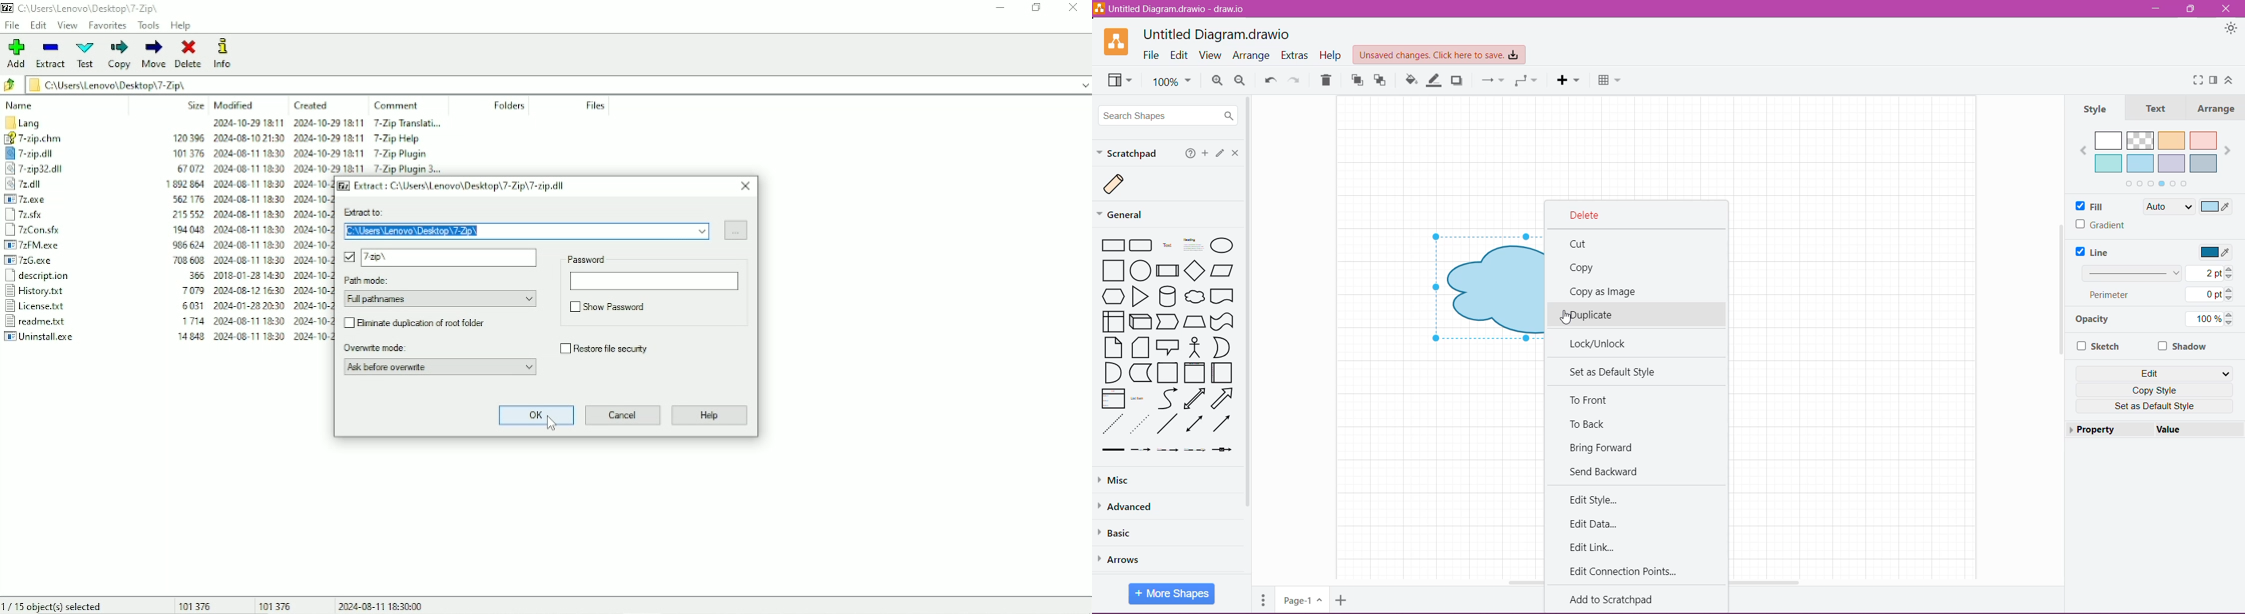  I want to click on Waypoint, so click(1526, 81).